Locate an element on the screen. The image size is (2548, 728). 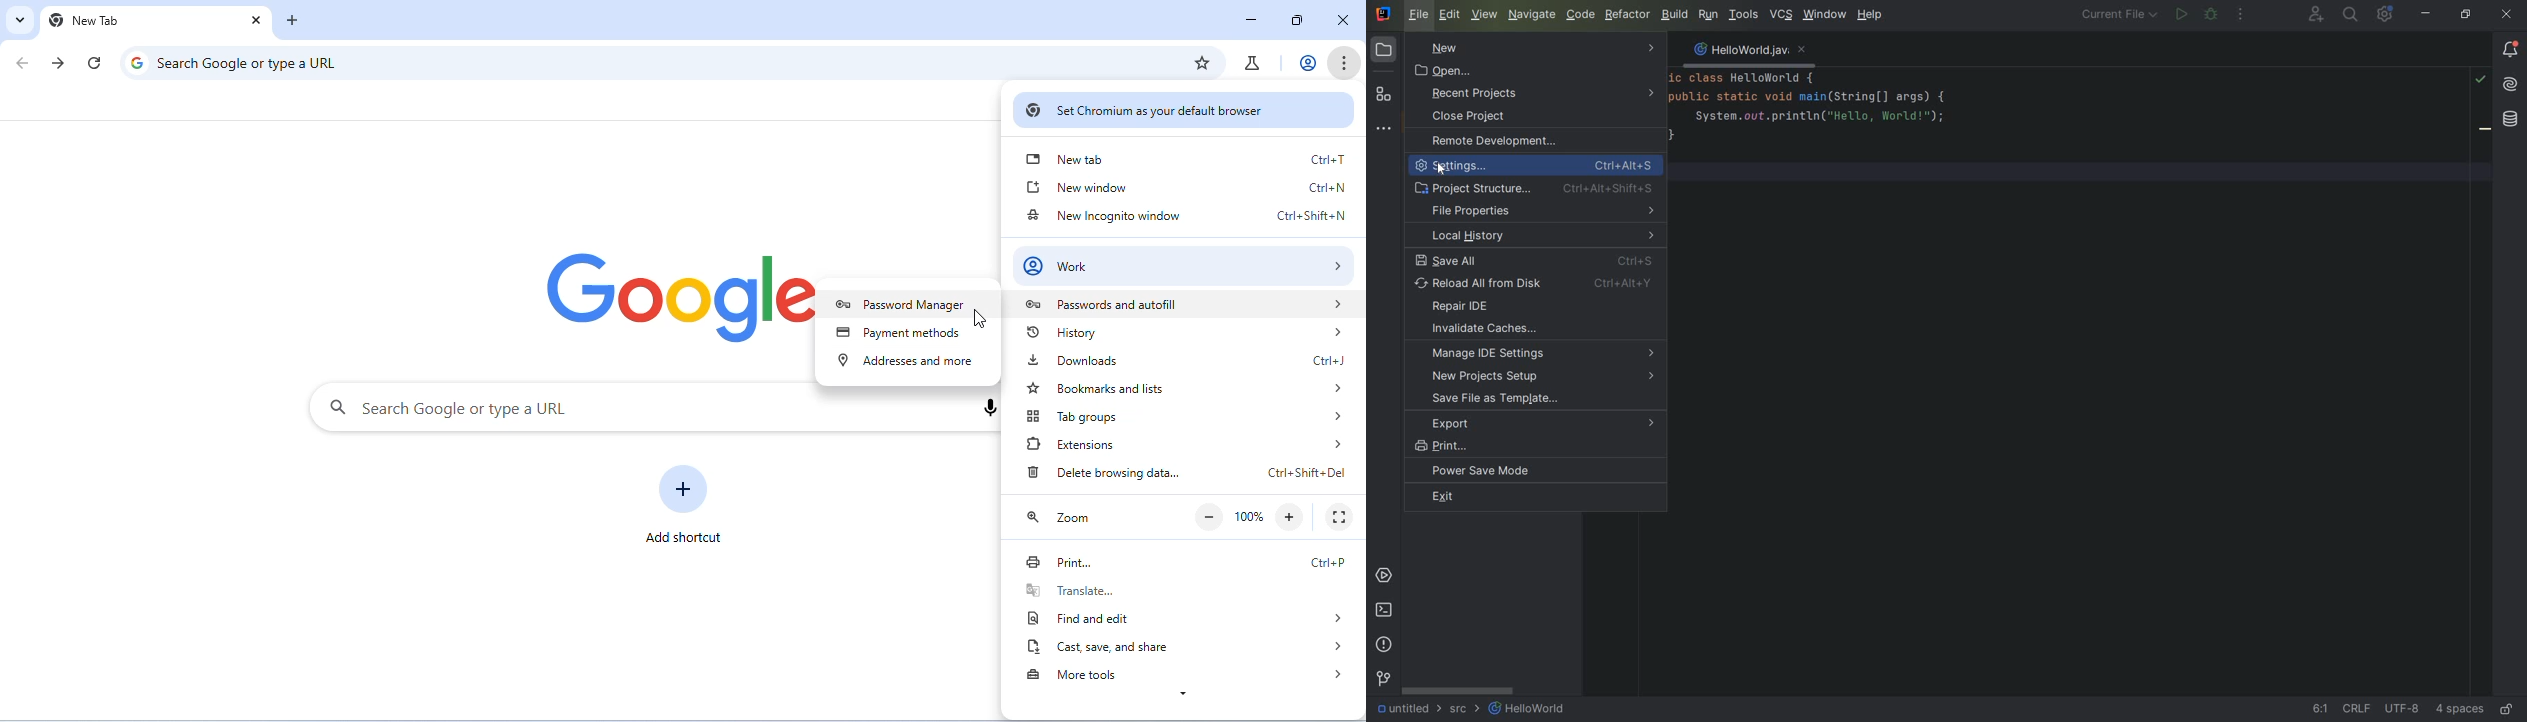
find and edit is located at coordinates (1183, 616).